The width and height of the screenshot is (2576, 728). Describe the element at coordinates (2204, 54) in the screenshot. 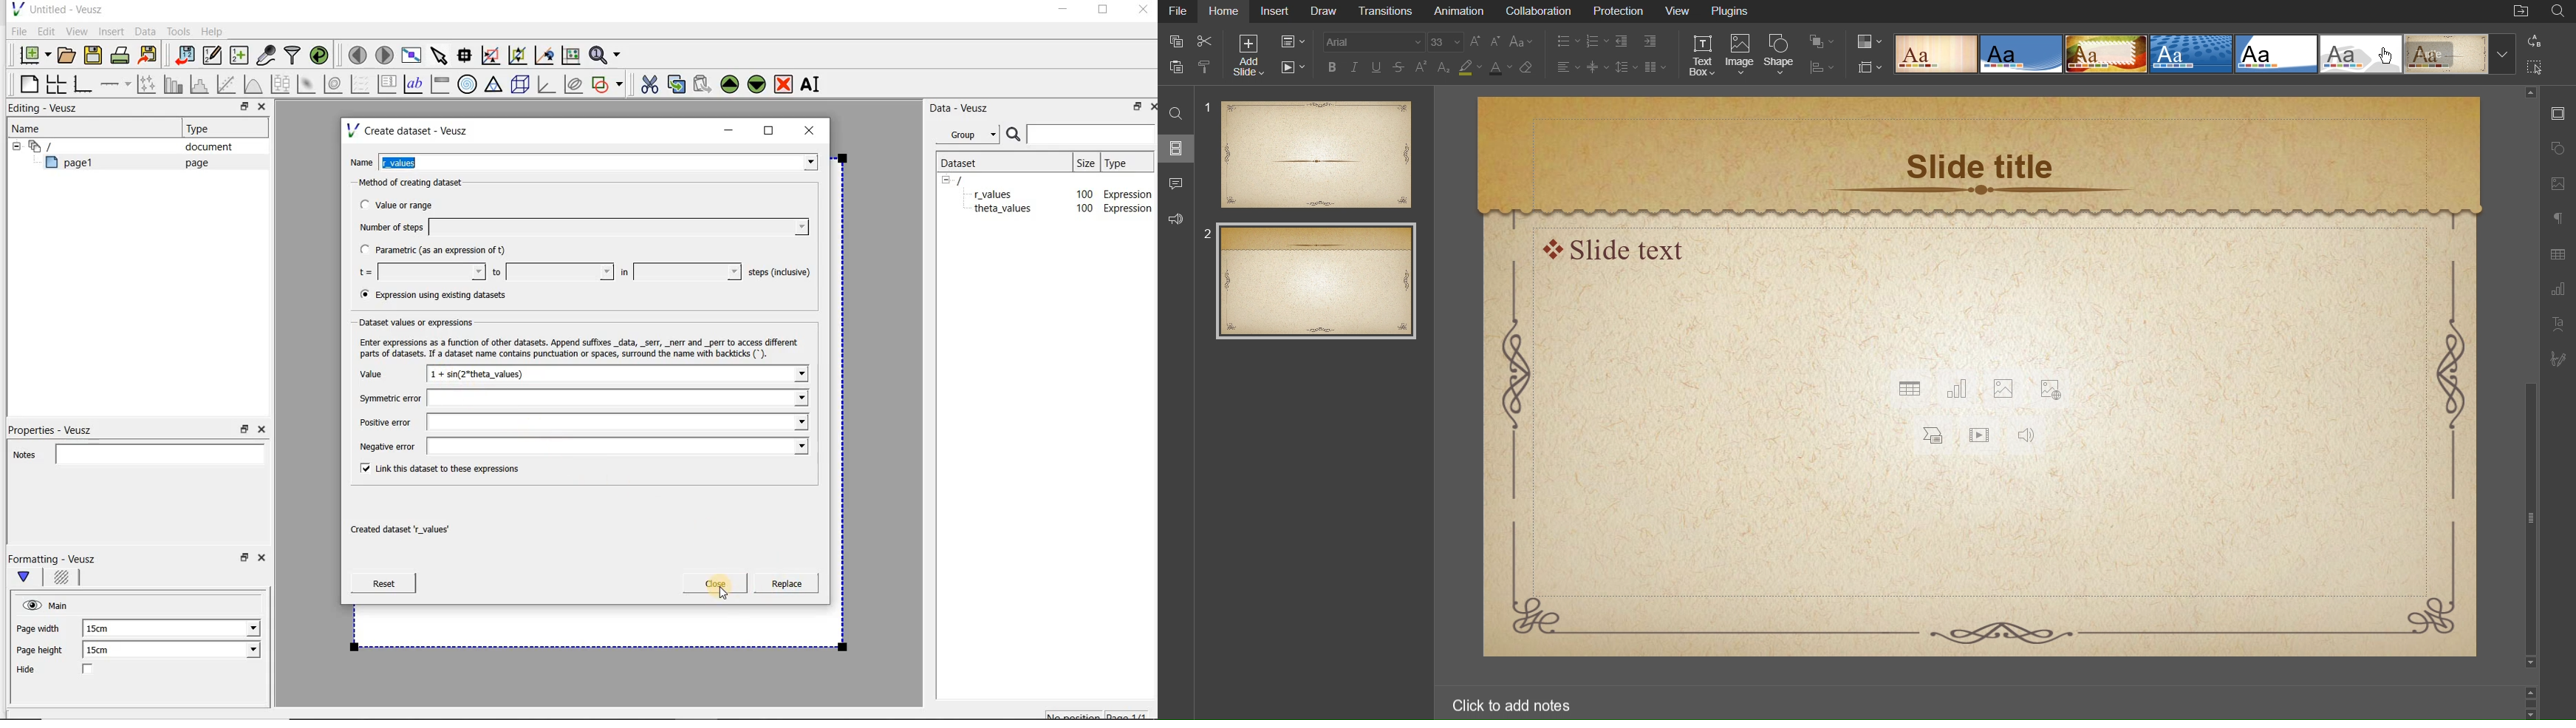

I see `Templates` at that location.